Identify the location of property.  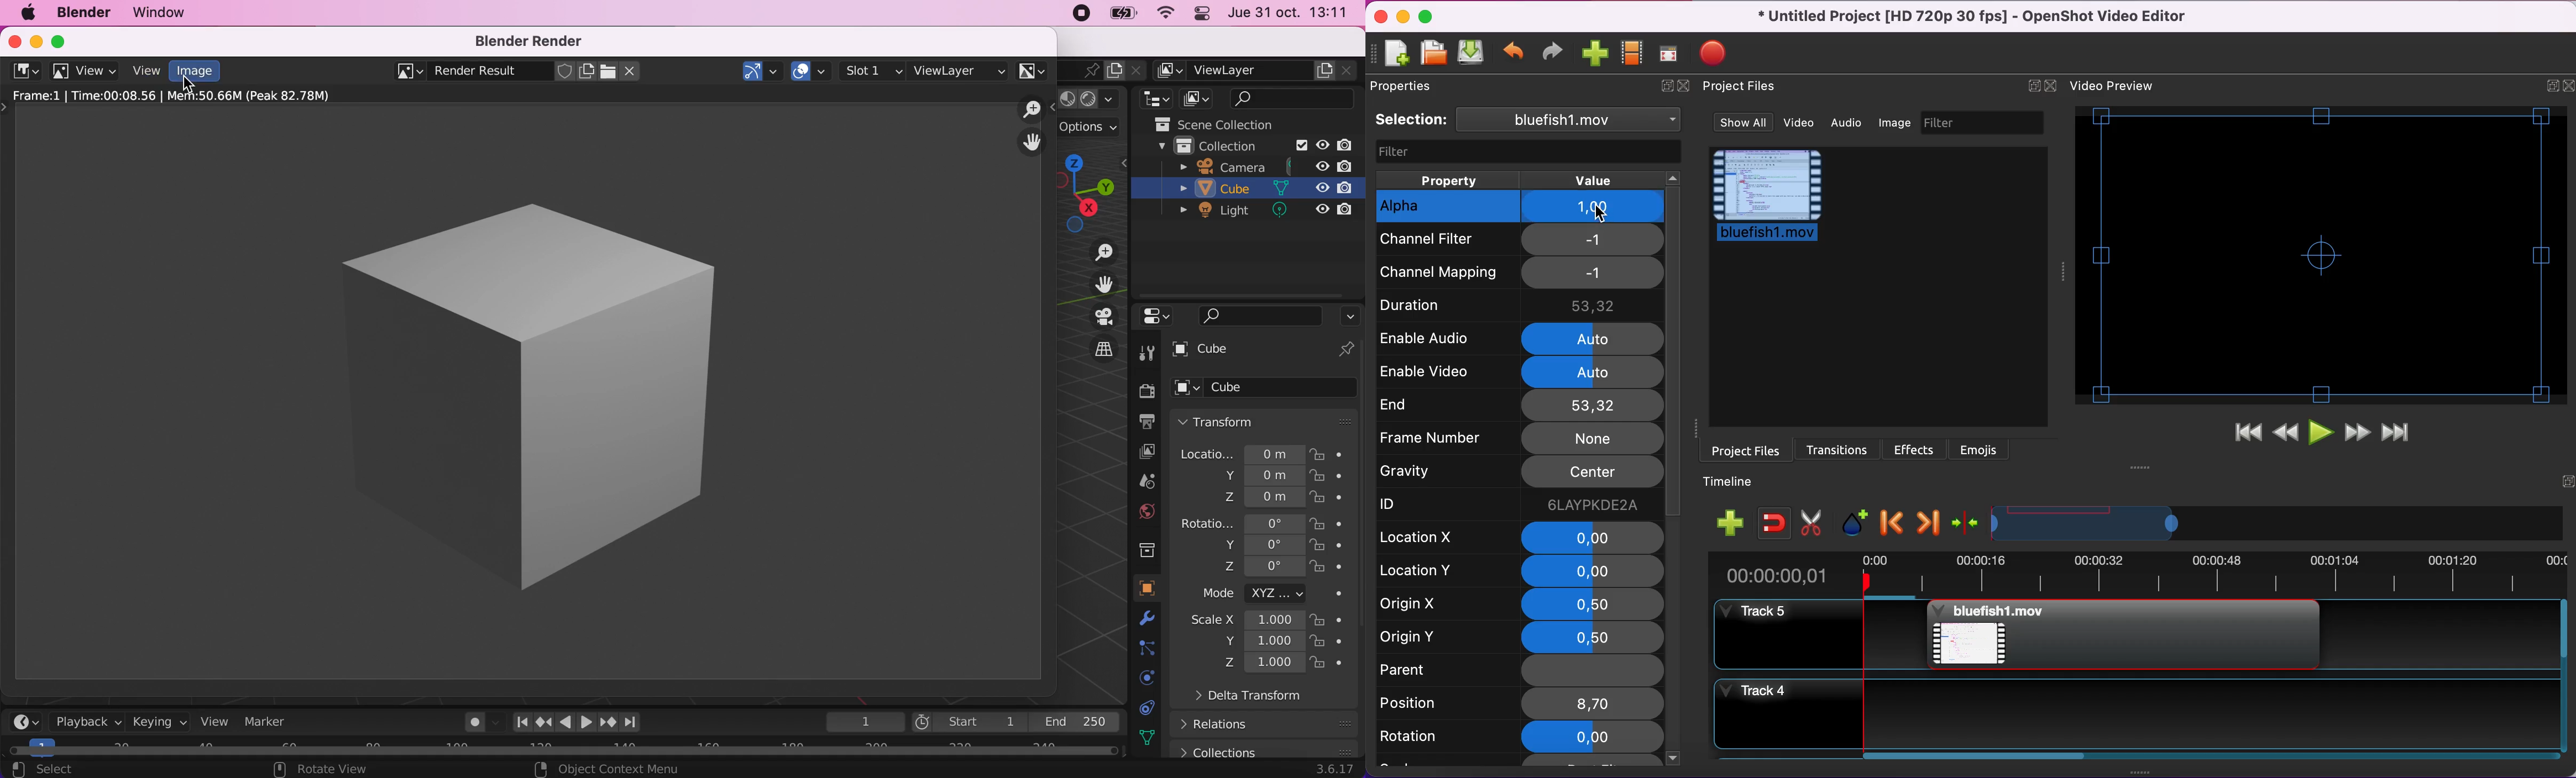
(1450, 179).